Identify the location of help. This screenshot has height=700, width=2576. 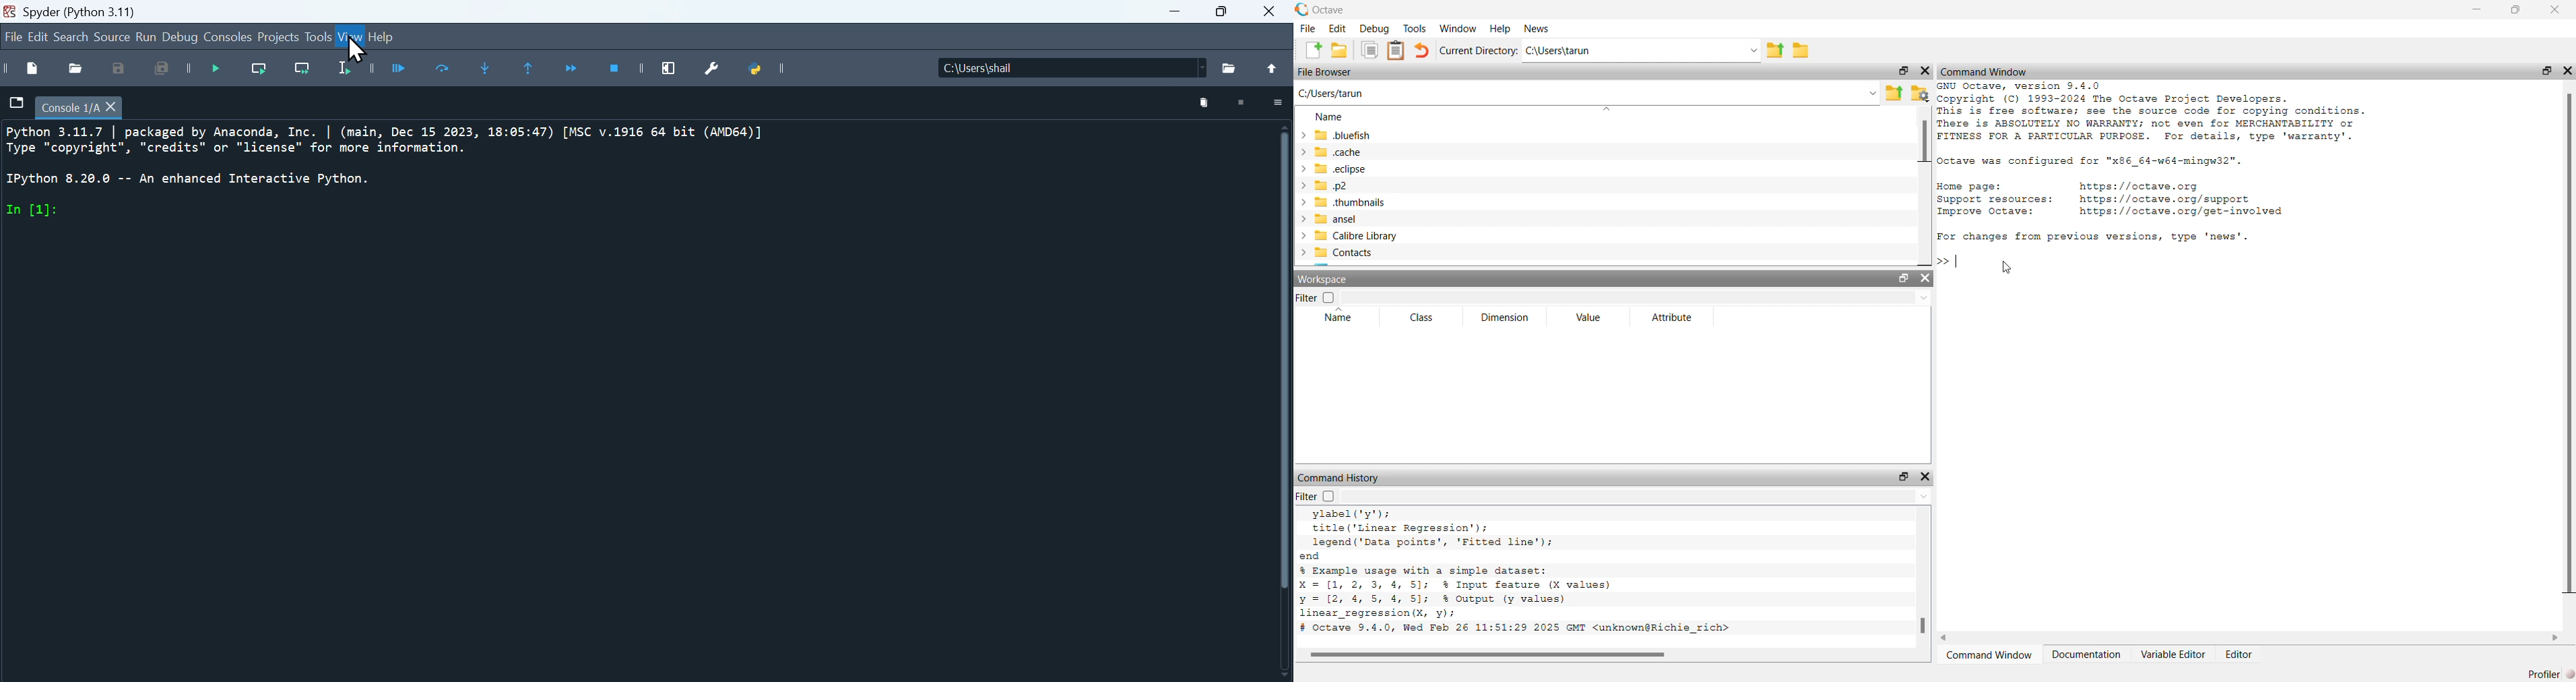
(1501, 28).